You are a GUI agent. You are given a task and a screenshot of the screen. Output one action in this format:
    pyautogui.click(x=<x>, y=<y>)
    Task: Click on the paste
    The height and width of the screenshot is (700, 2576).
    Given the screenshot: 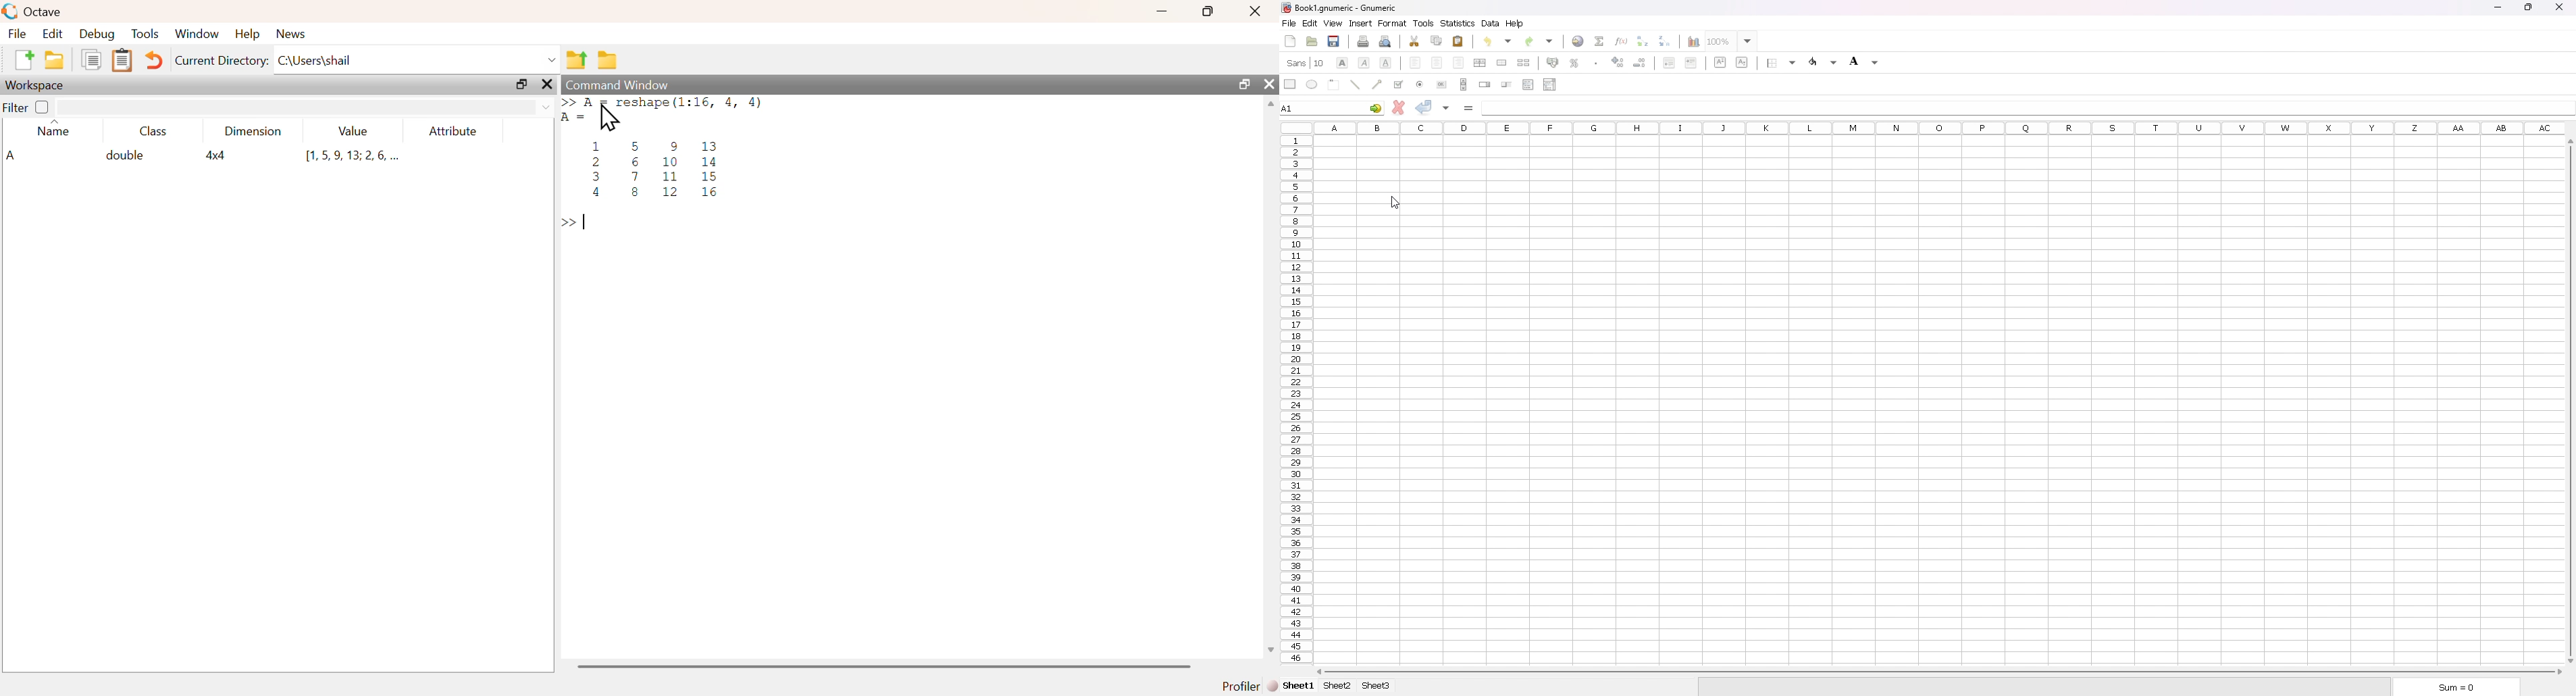 What is the action you would take?
    pyautogui.click(x=122, y=61)
    